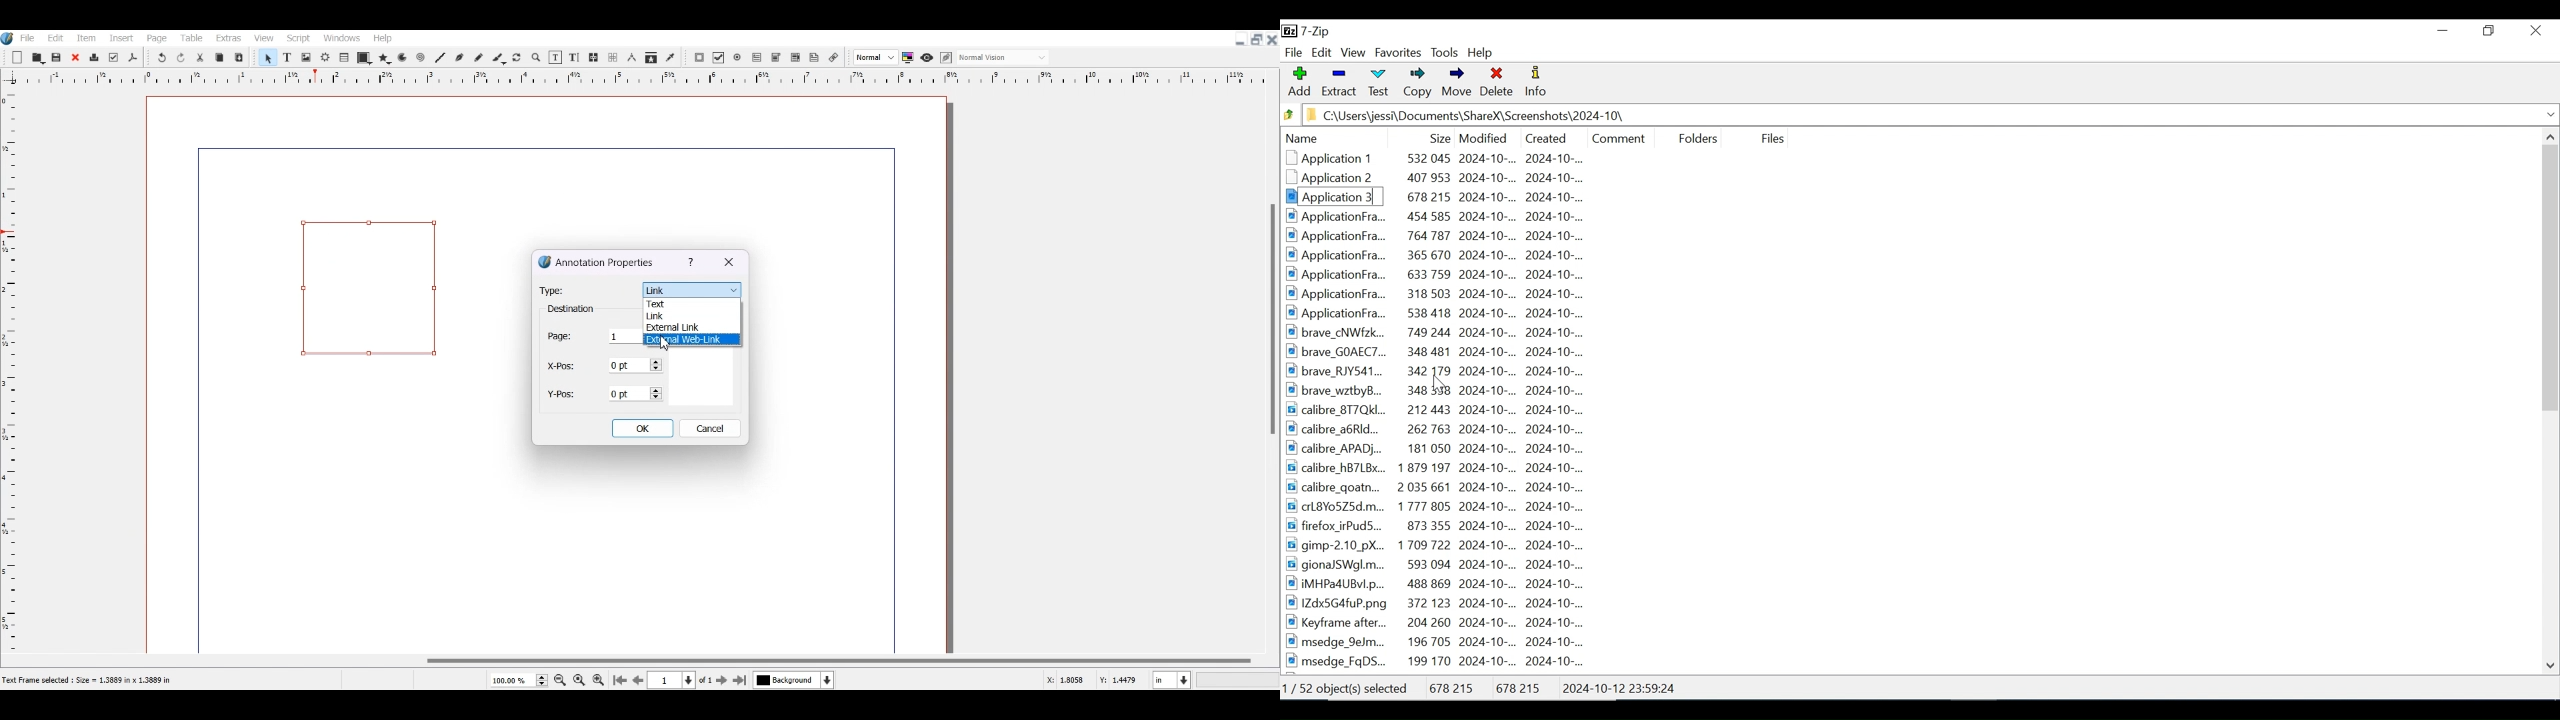 This screenshot has width=2576, height=728. Describe the element at coordinates (712, 428) in the screenshot. I see `Cancel` at that location.